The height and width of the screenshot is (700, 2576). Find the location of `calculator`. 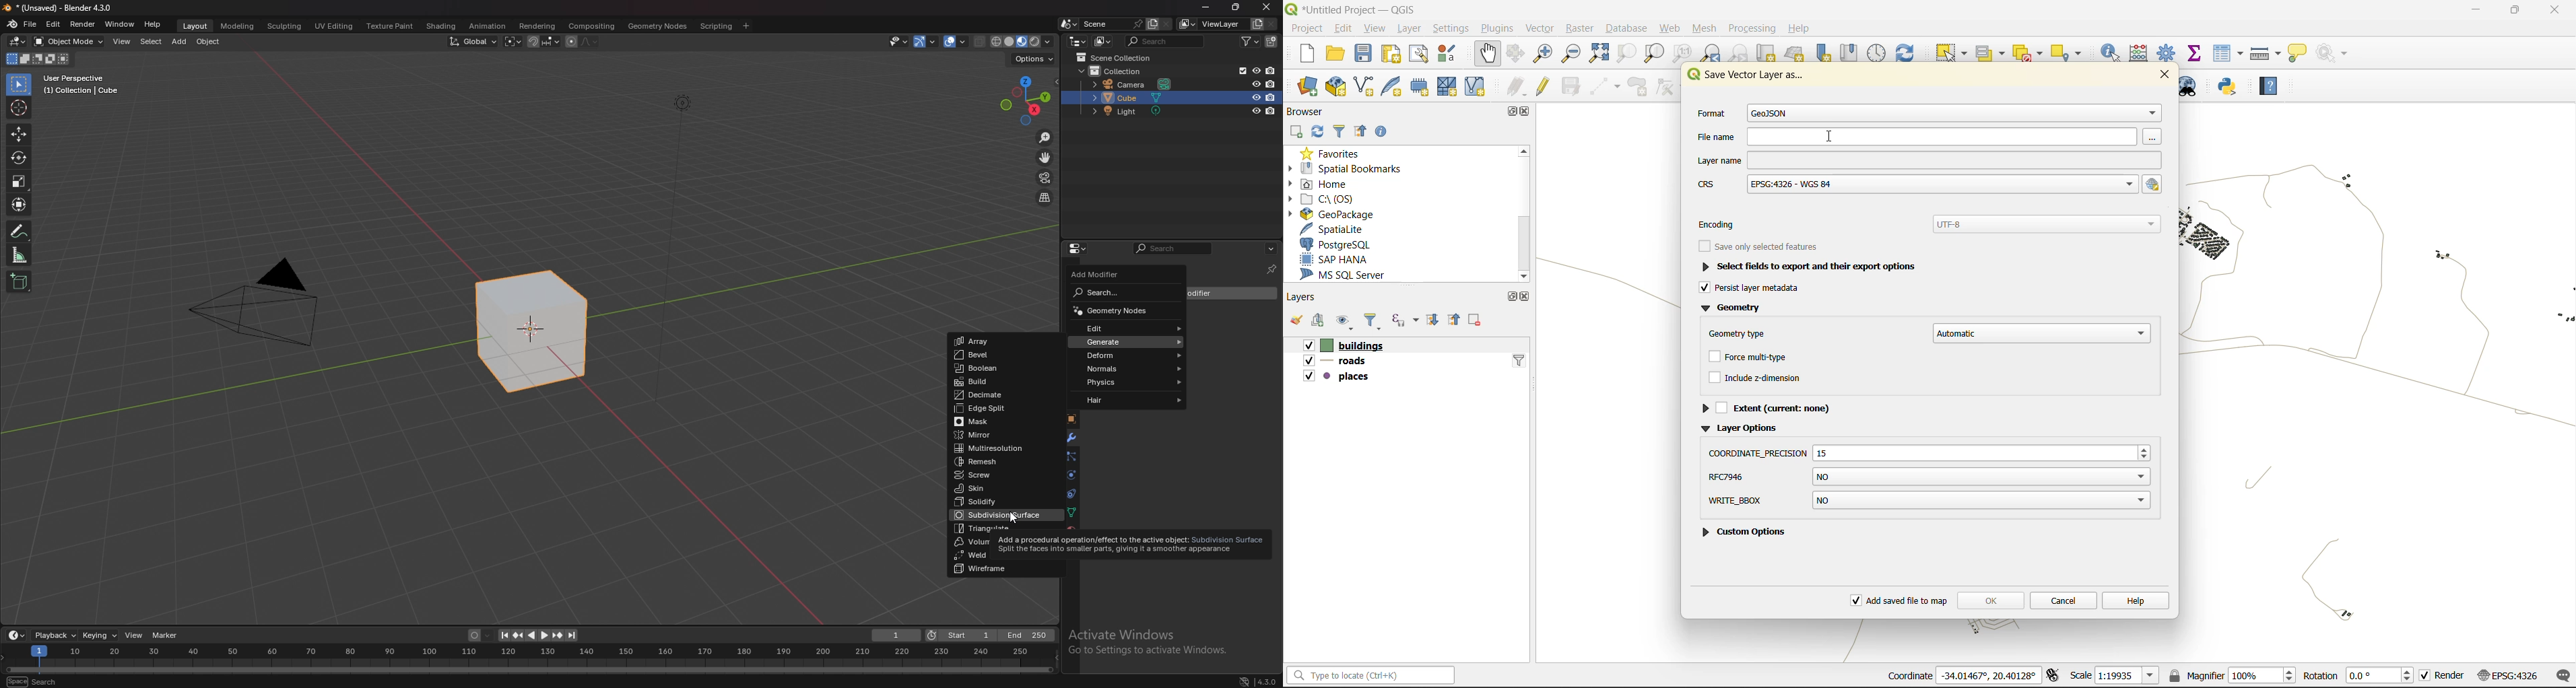

calculator is located at coordinates (2142, 53).